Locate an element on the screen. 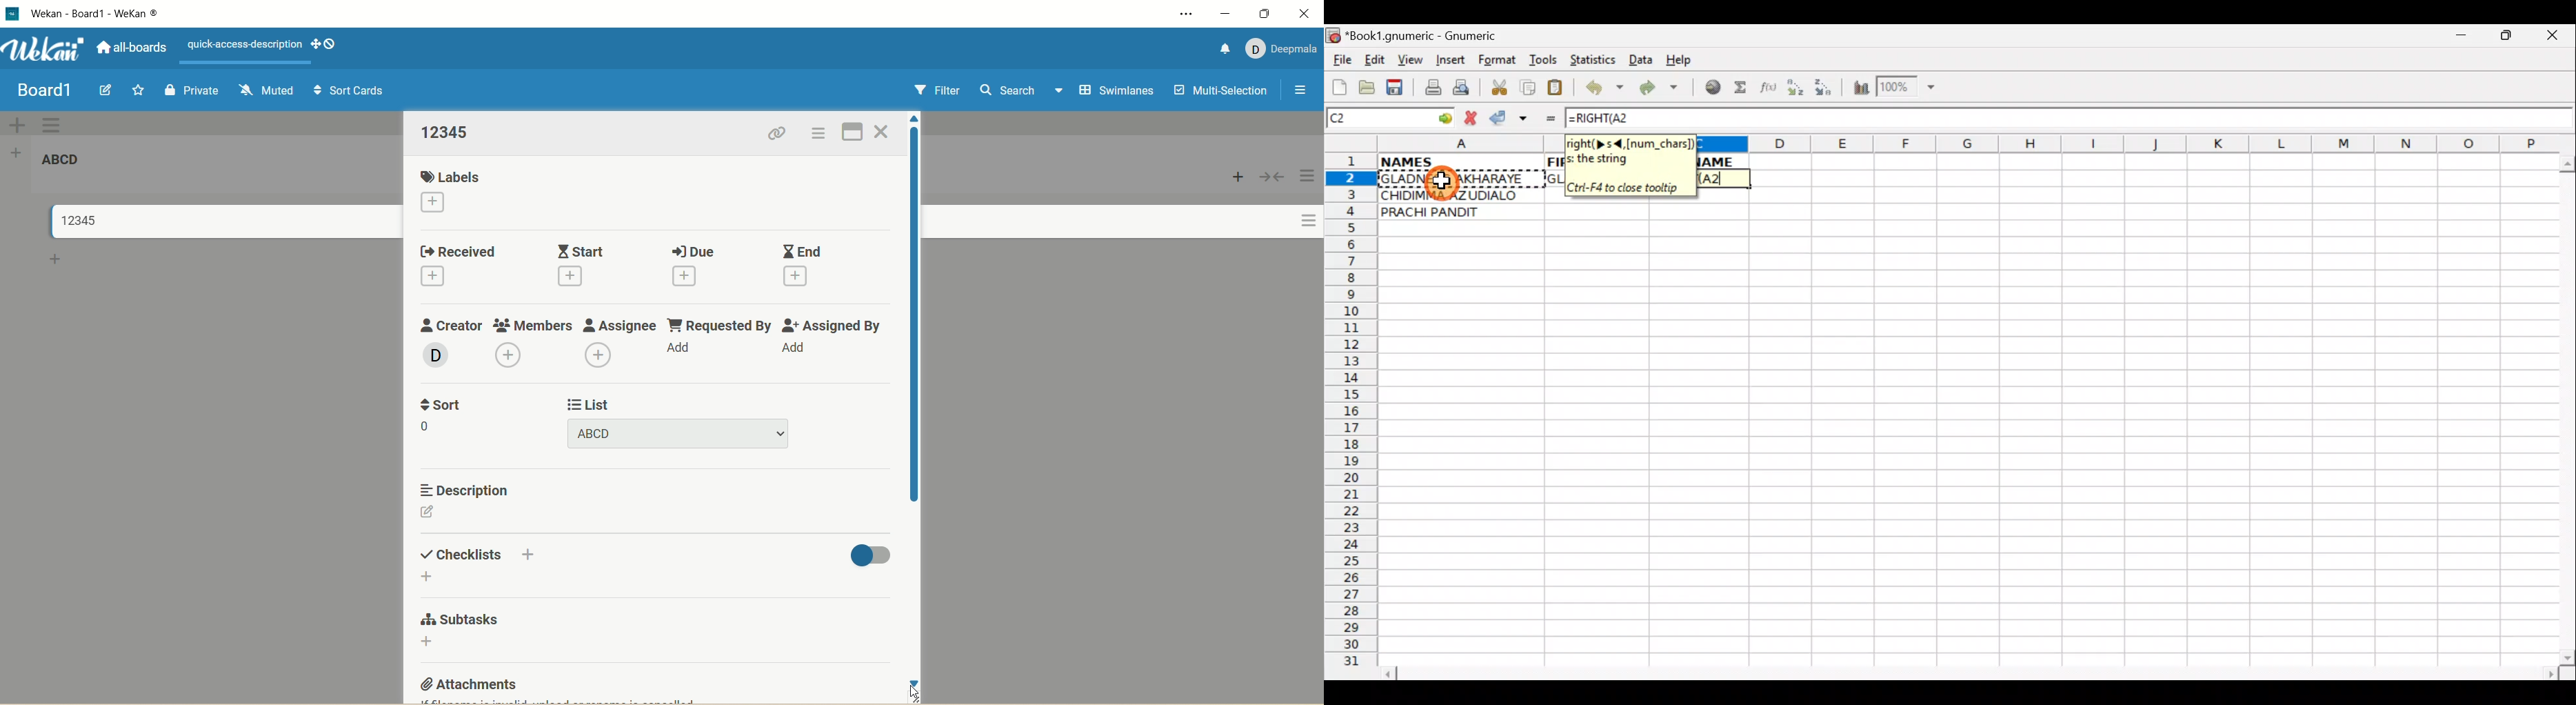 Image resolution: width=2576 pixels, height=728 pixels. Data is located at coordinates (1640, 59).